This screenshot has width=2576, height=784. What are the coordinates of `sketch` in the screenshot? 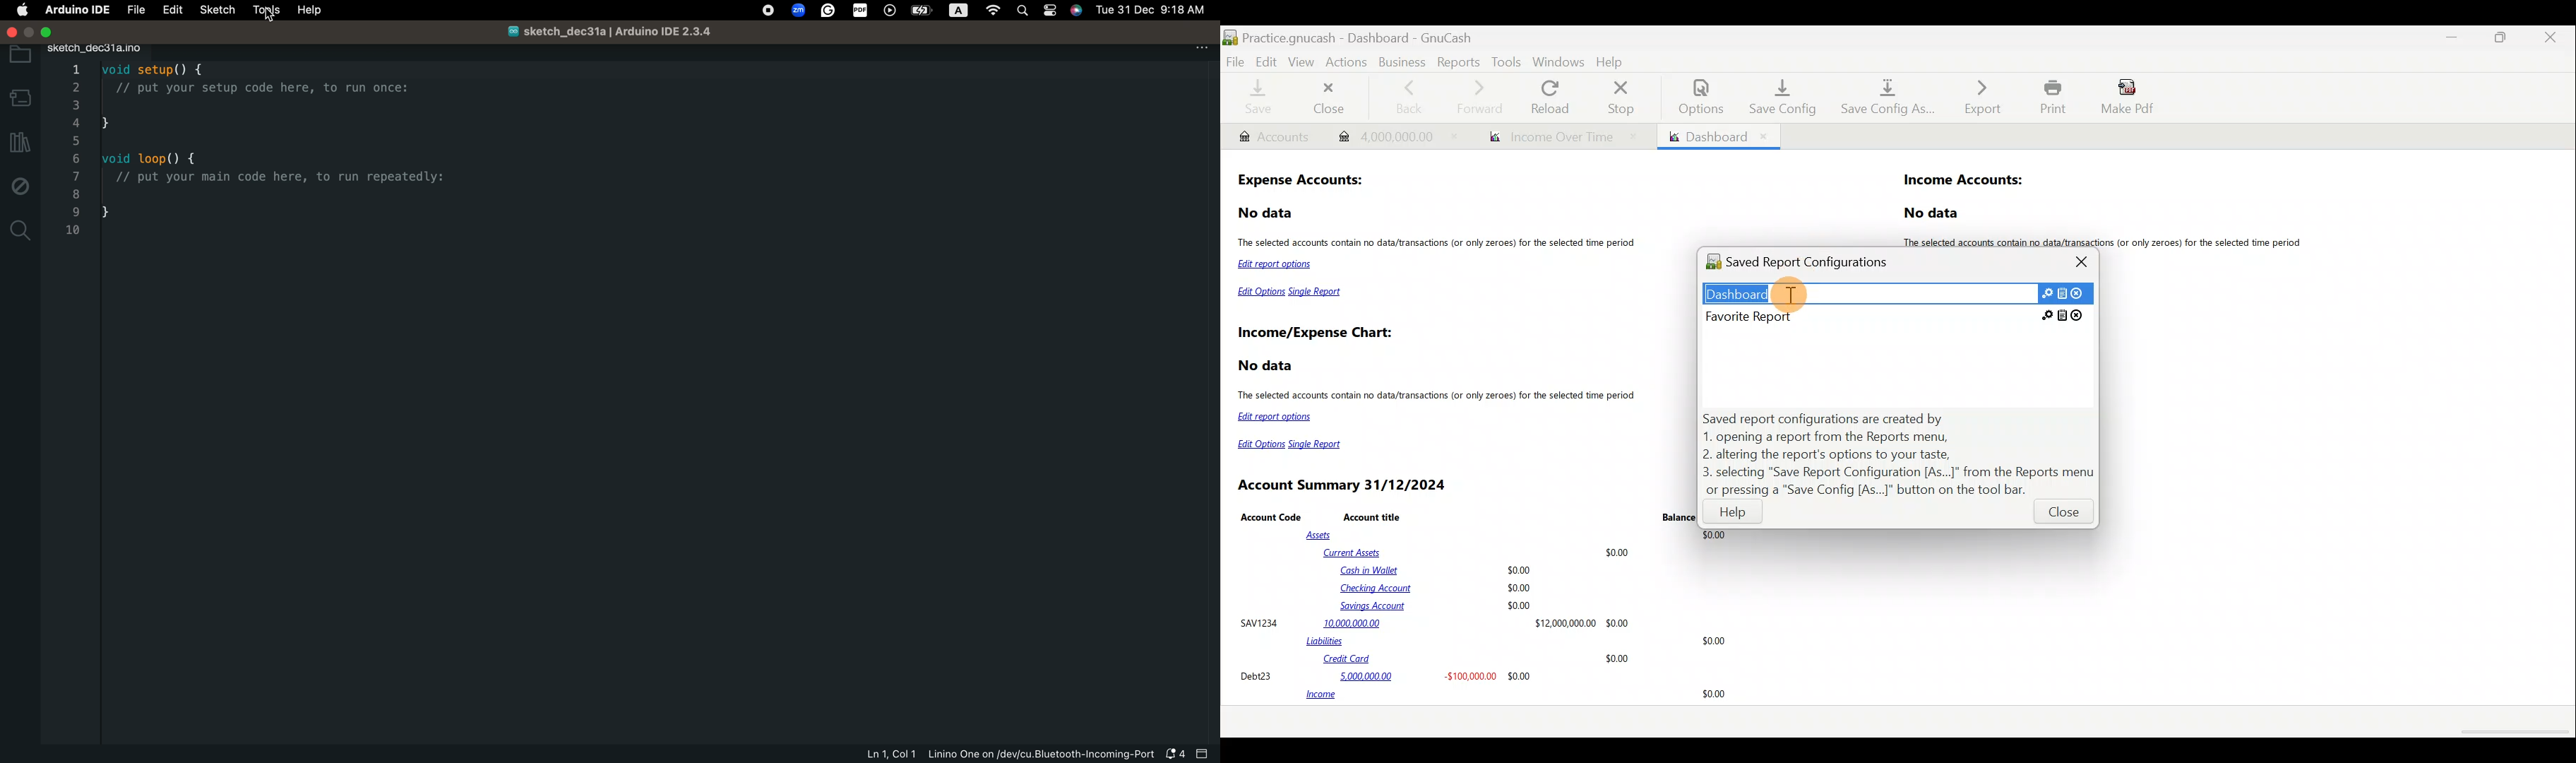 It's located at (213, 10).